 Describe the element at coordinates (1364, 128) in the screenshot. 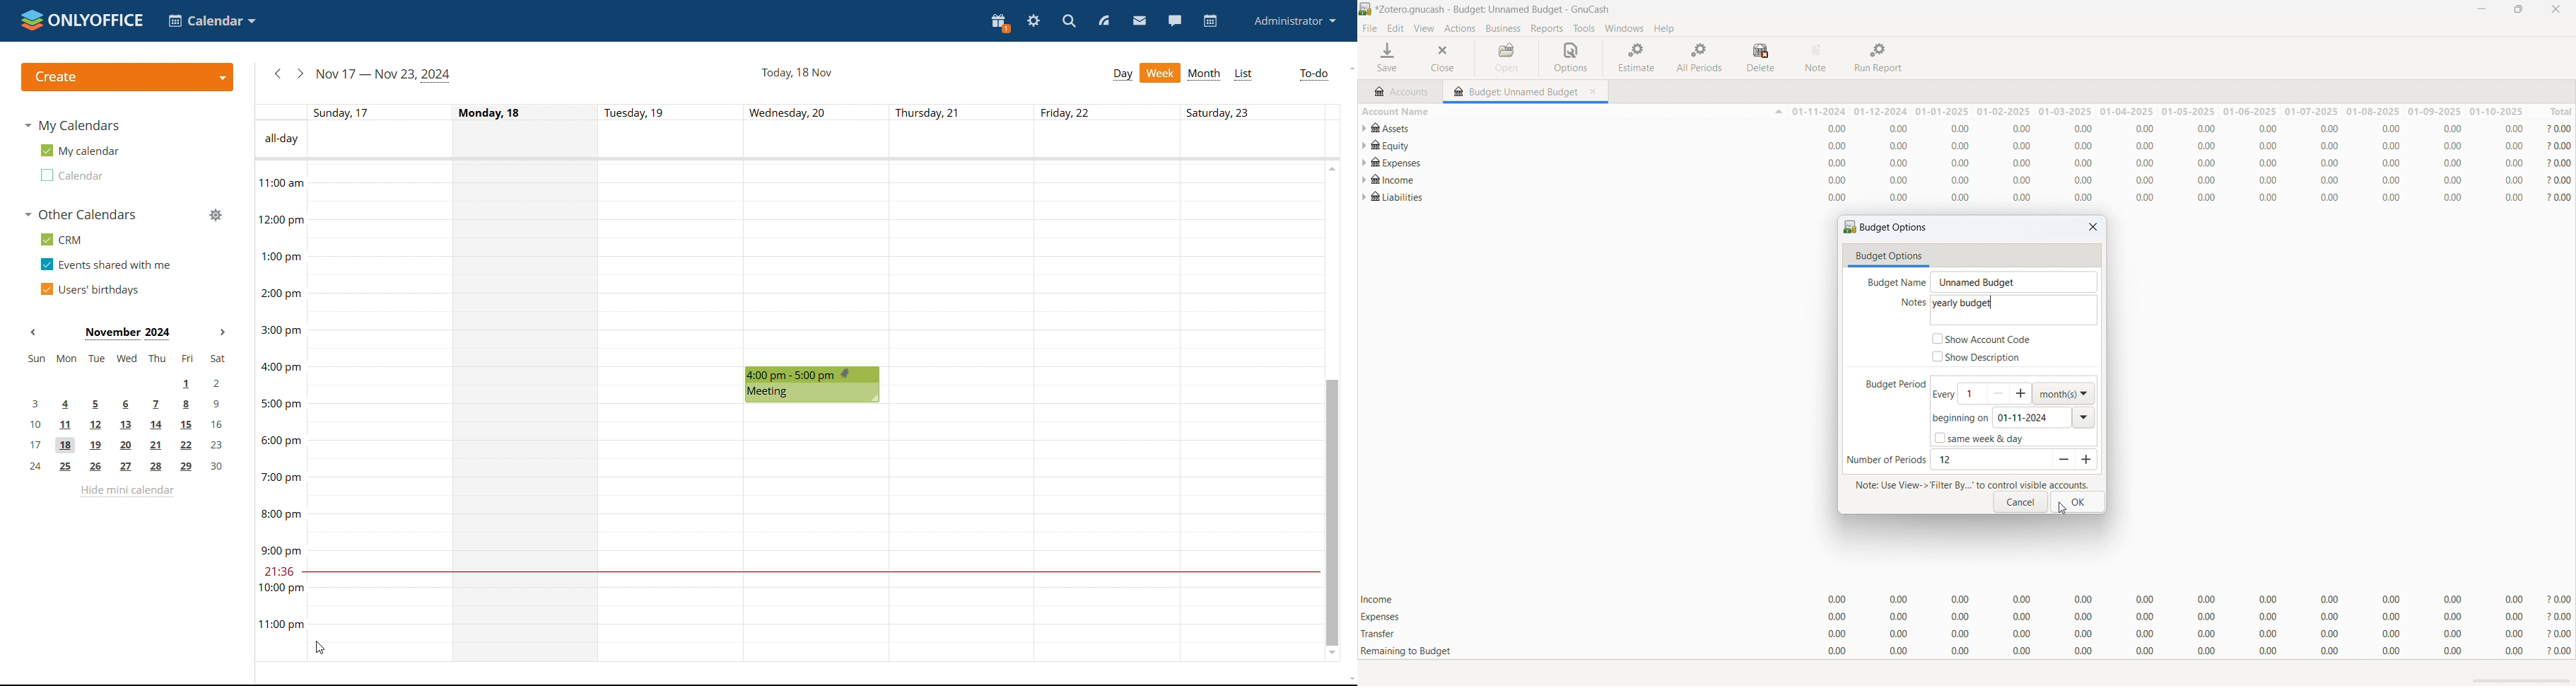

I see `expand subaccounts` at that location.